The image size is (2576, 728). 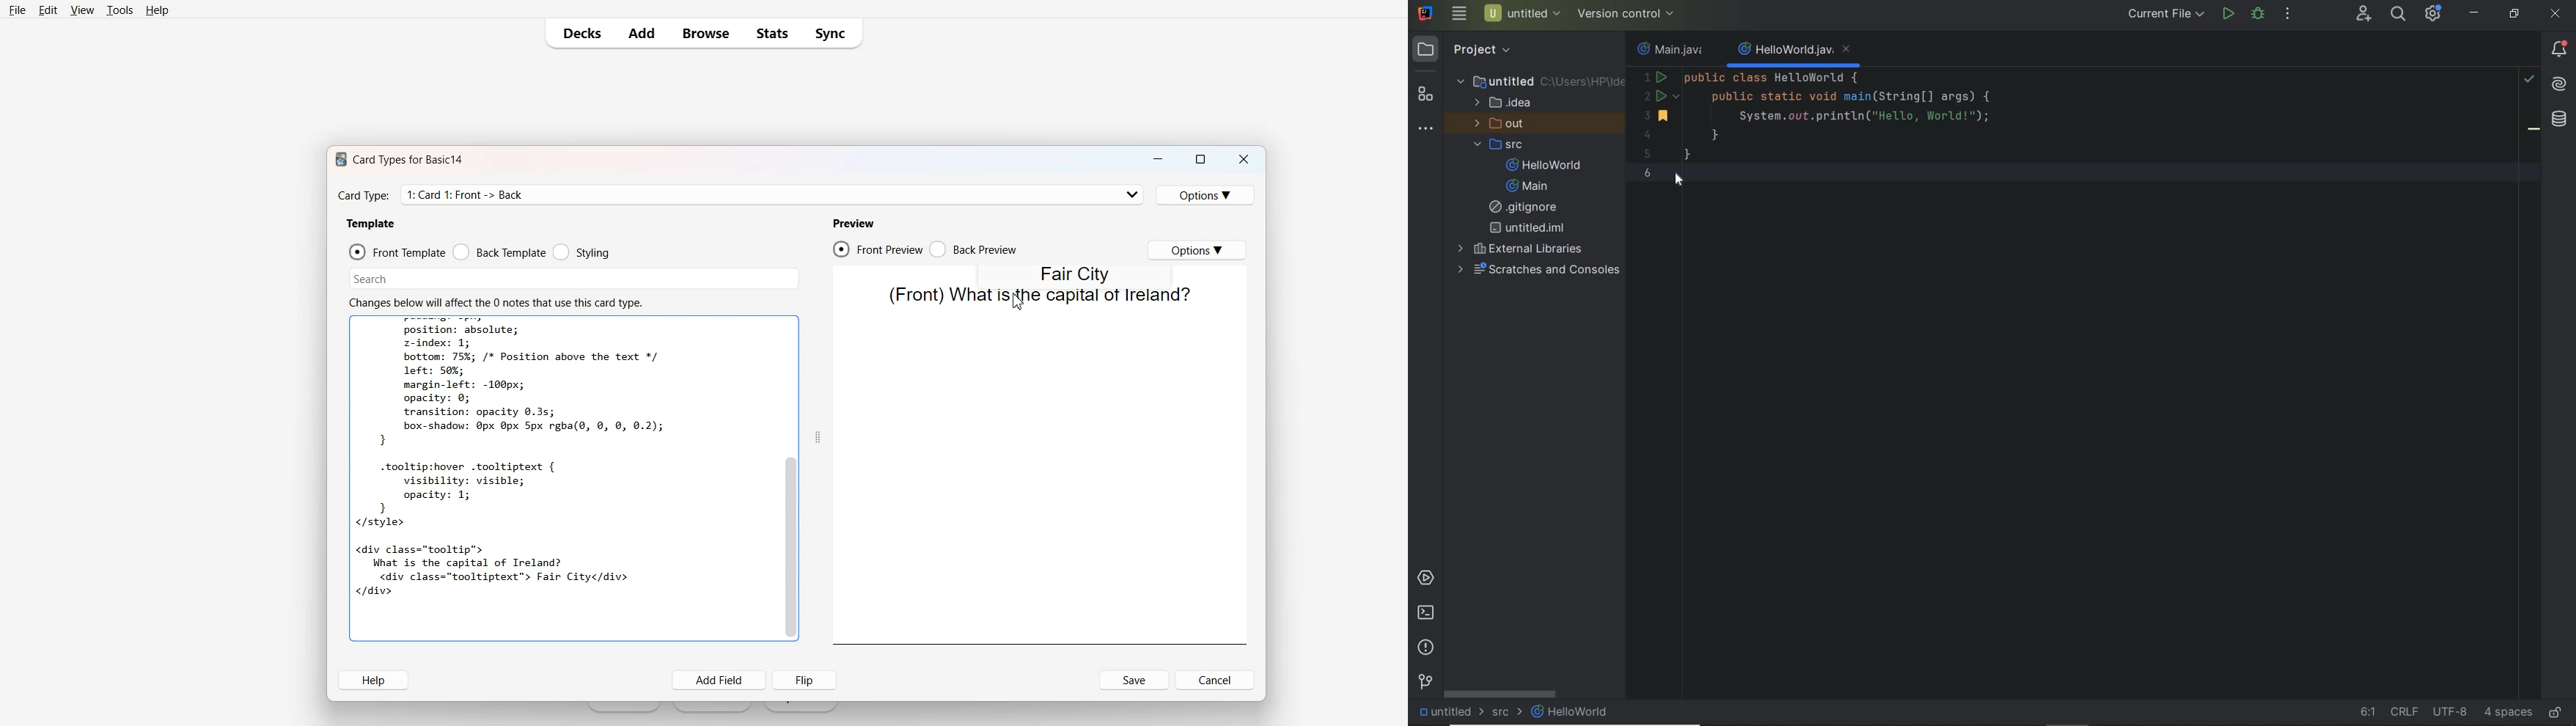 What do you see at coordinates (1826, 113) in the screenshot?
I see `code` at bounding box center [1826, 113].